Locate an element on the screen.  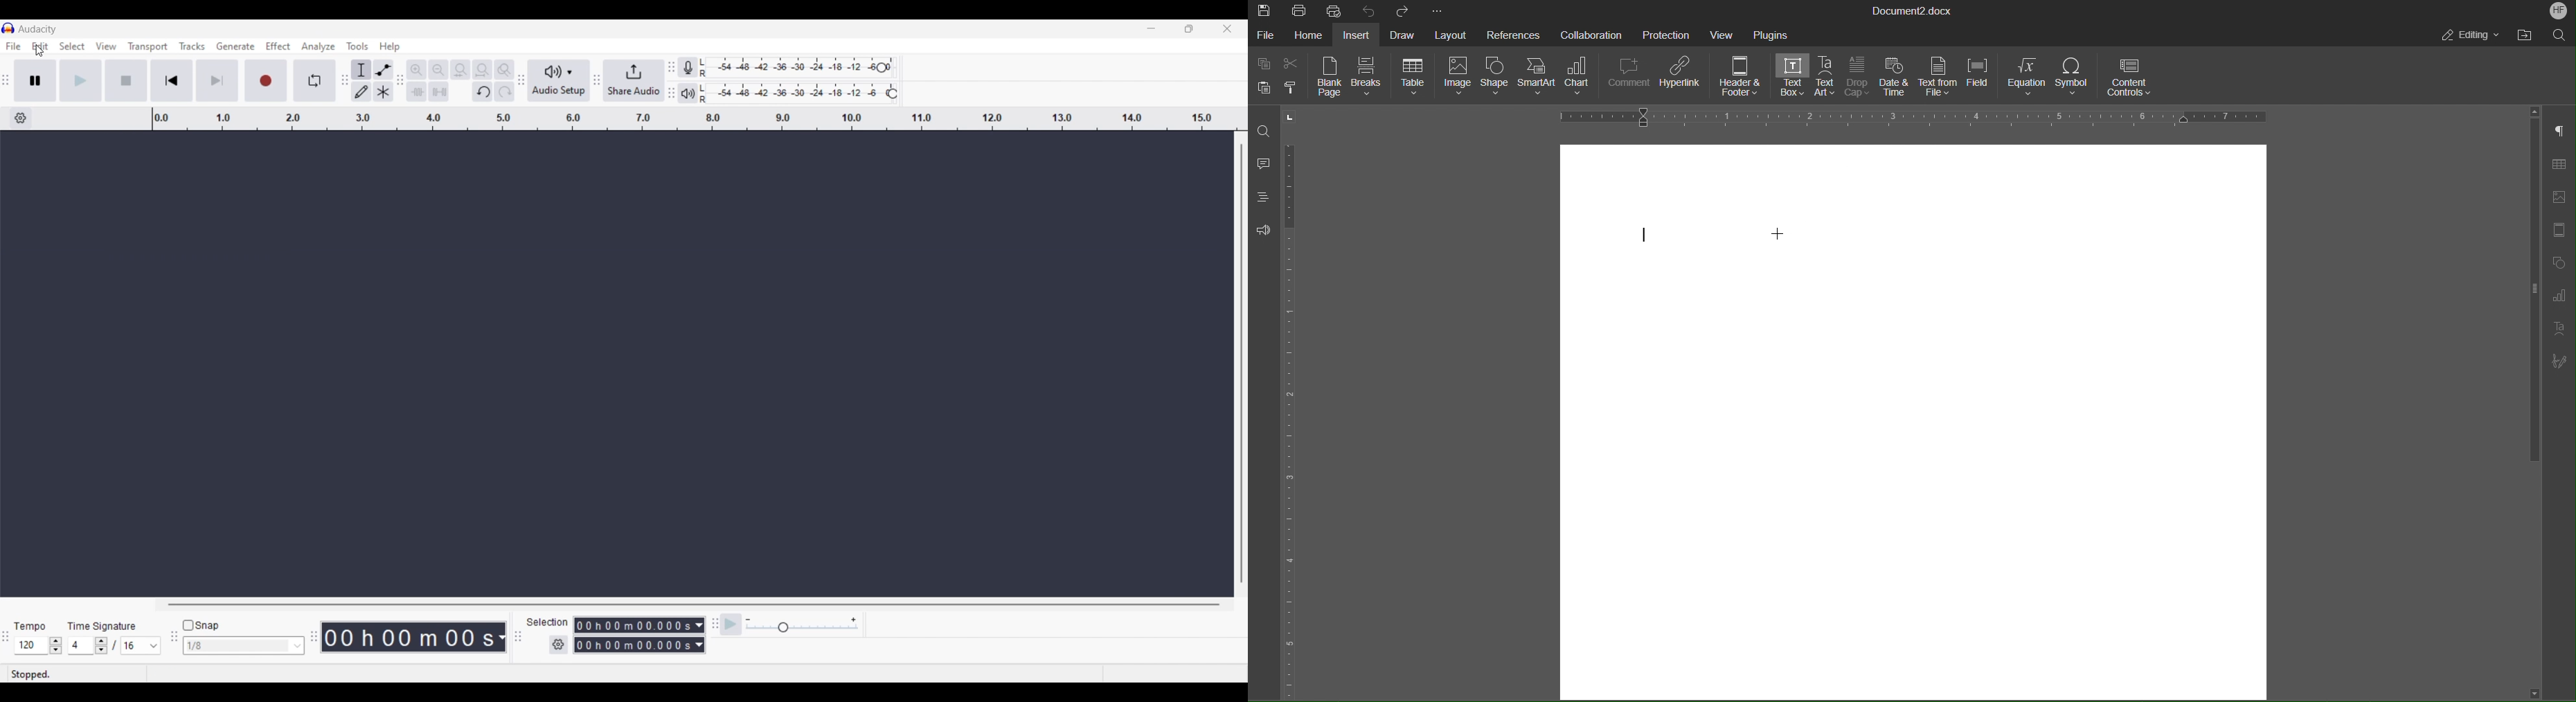
Share audio is located at coordinates (634, 81).